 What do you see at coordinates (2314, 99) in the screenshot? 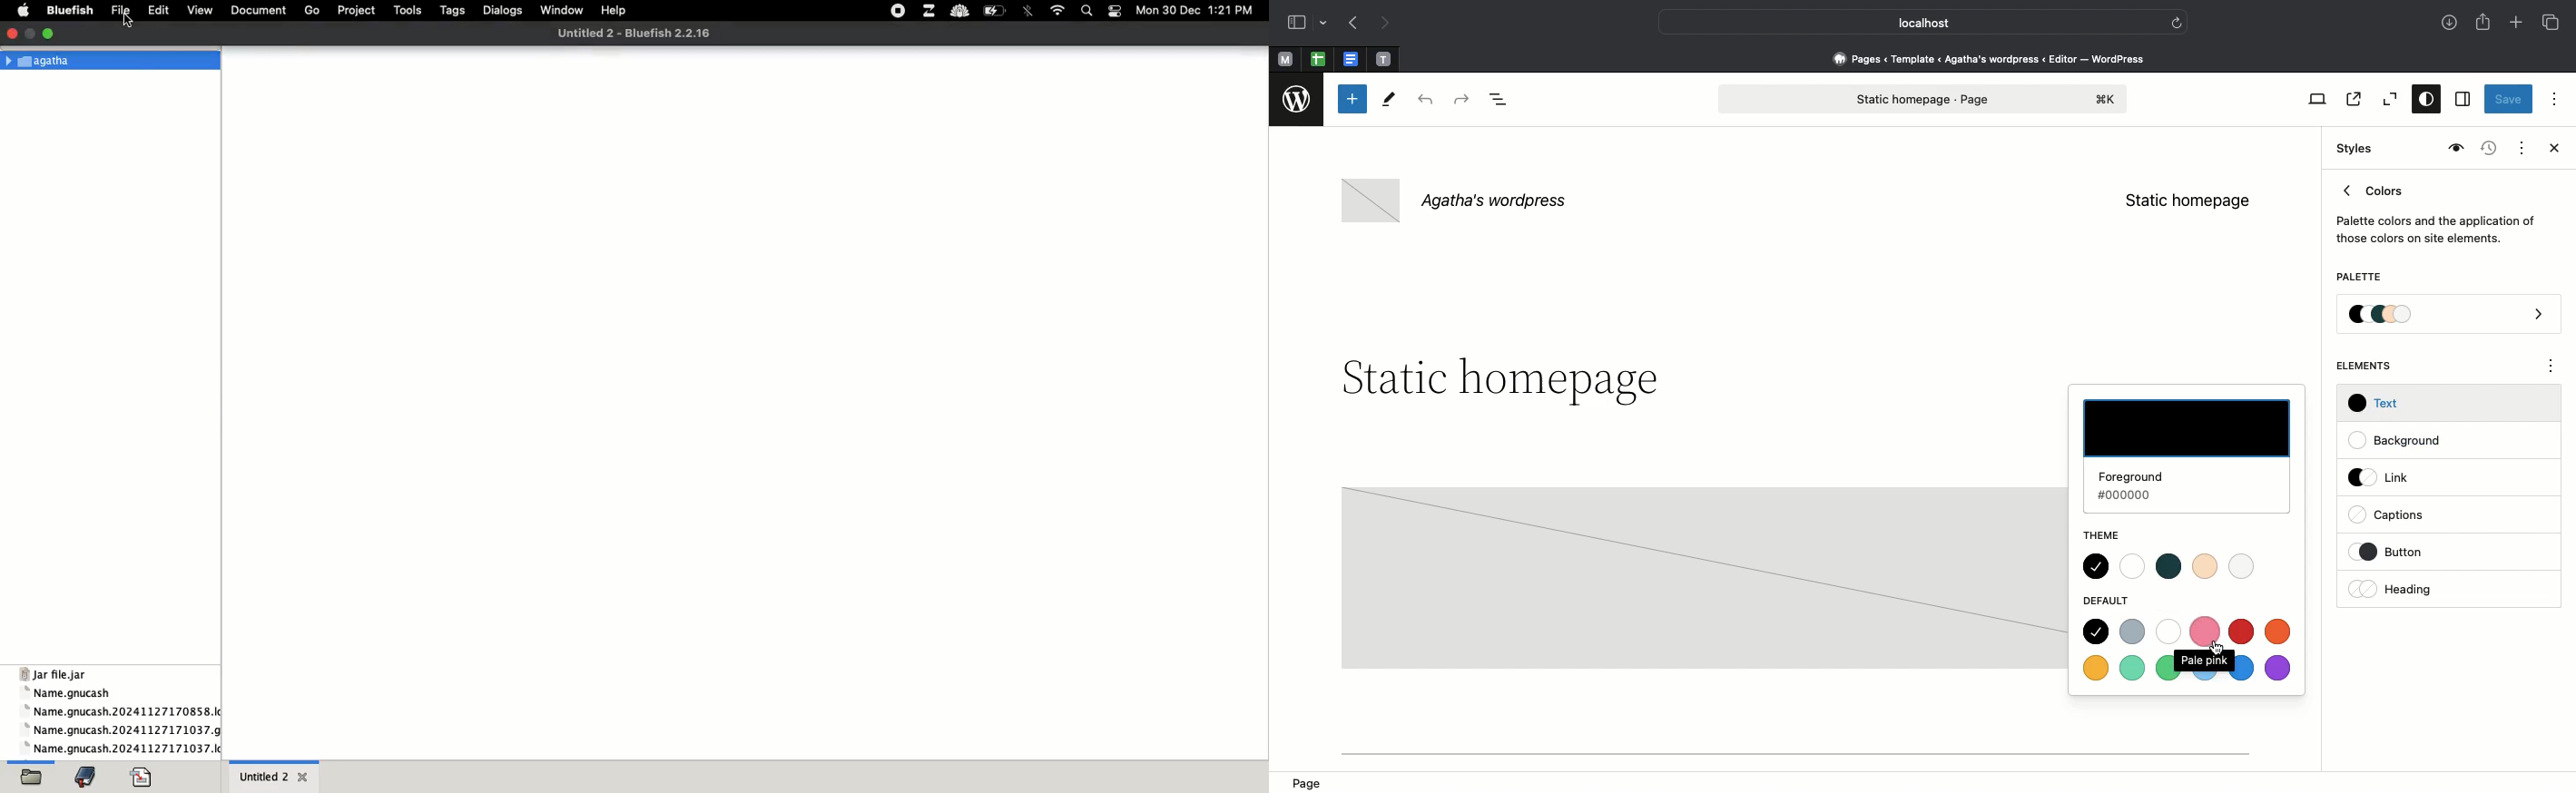
I see `View` at bounding box center [2314, 99].